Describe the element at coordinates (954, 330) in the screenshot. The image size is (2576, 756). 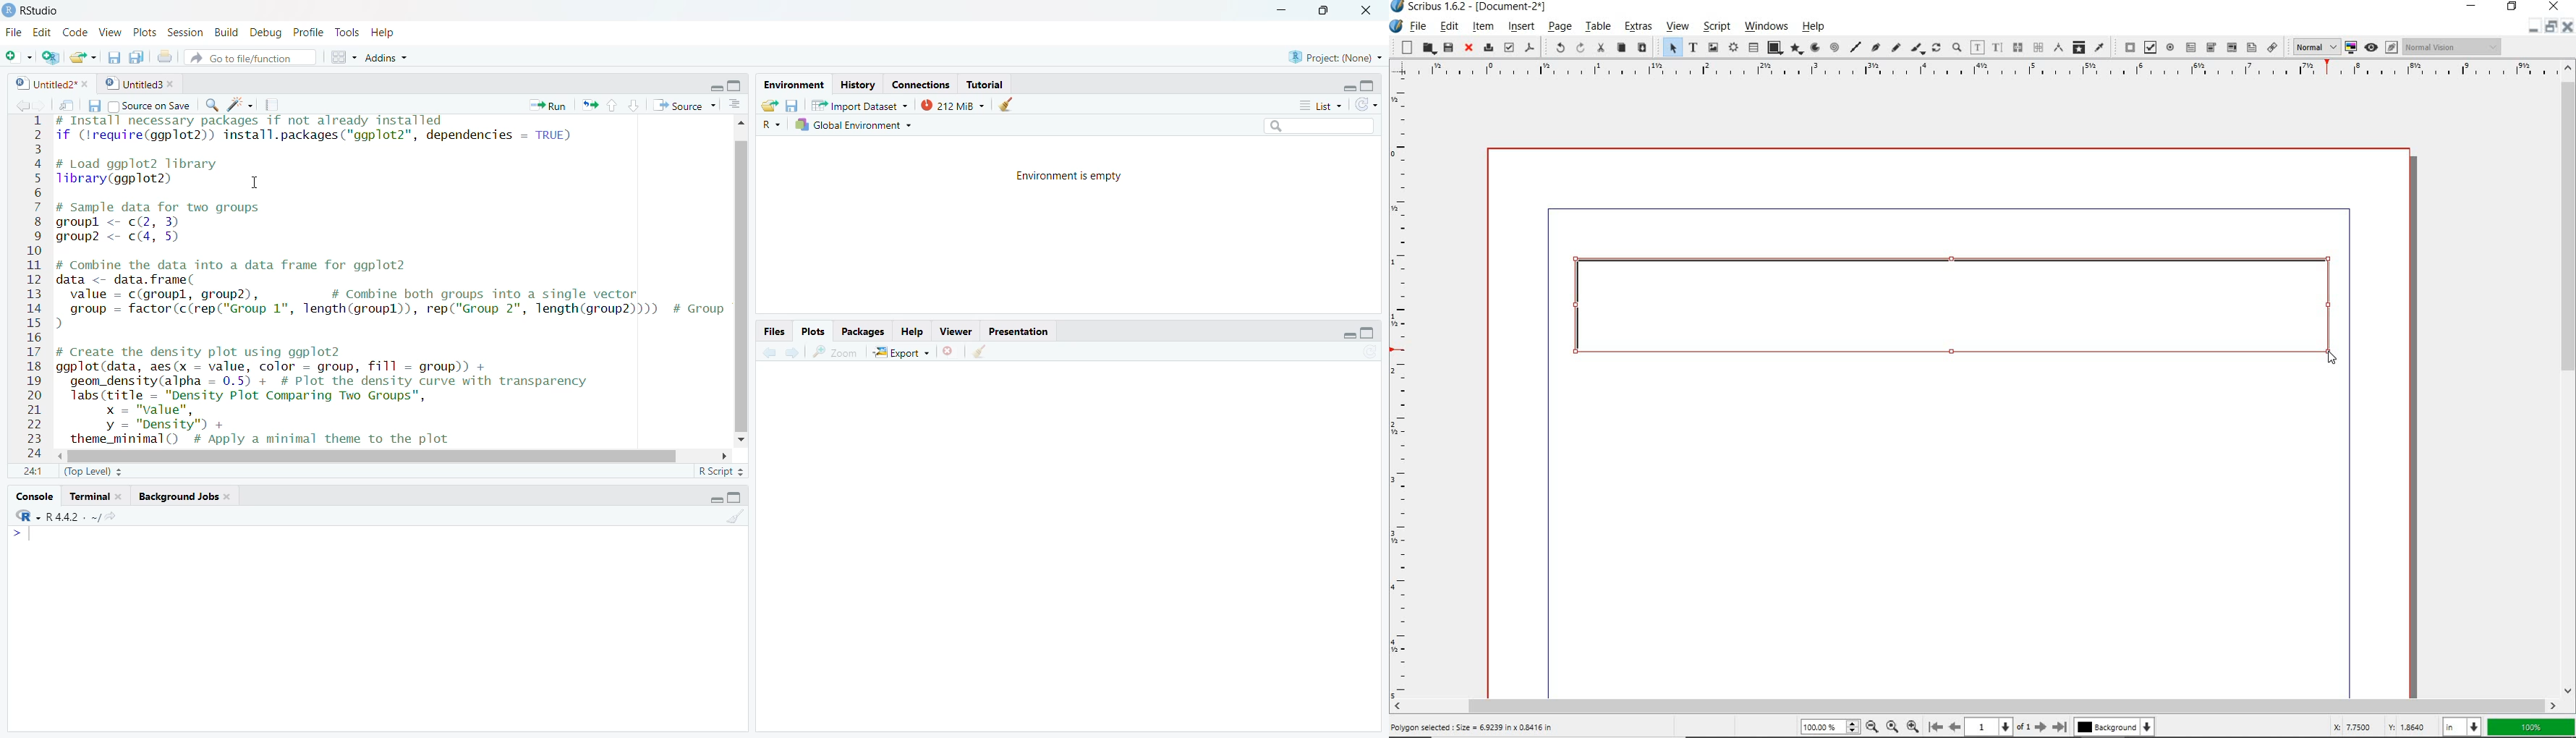
I see `viewer` at that location.